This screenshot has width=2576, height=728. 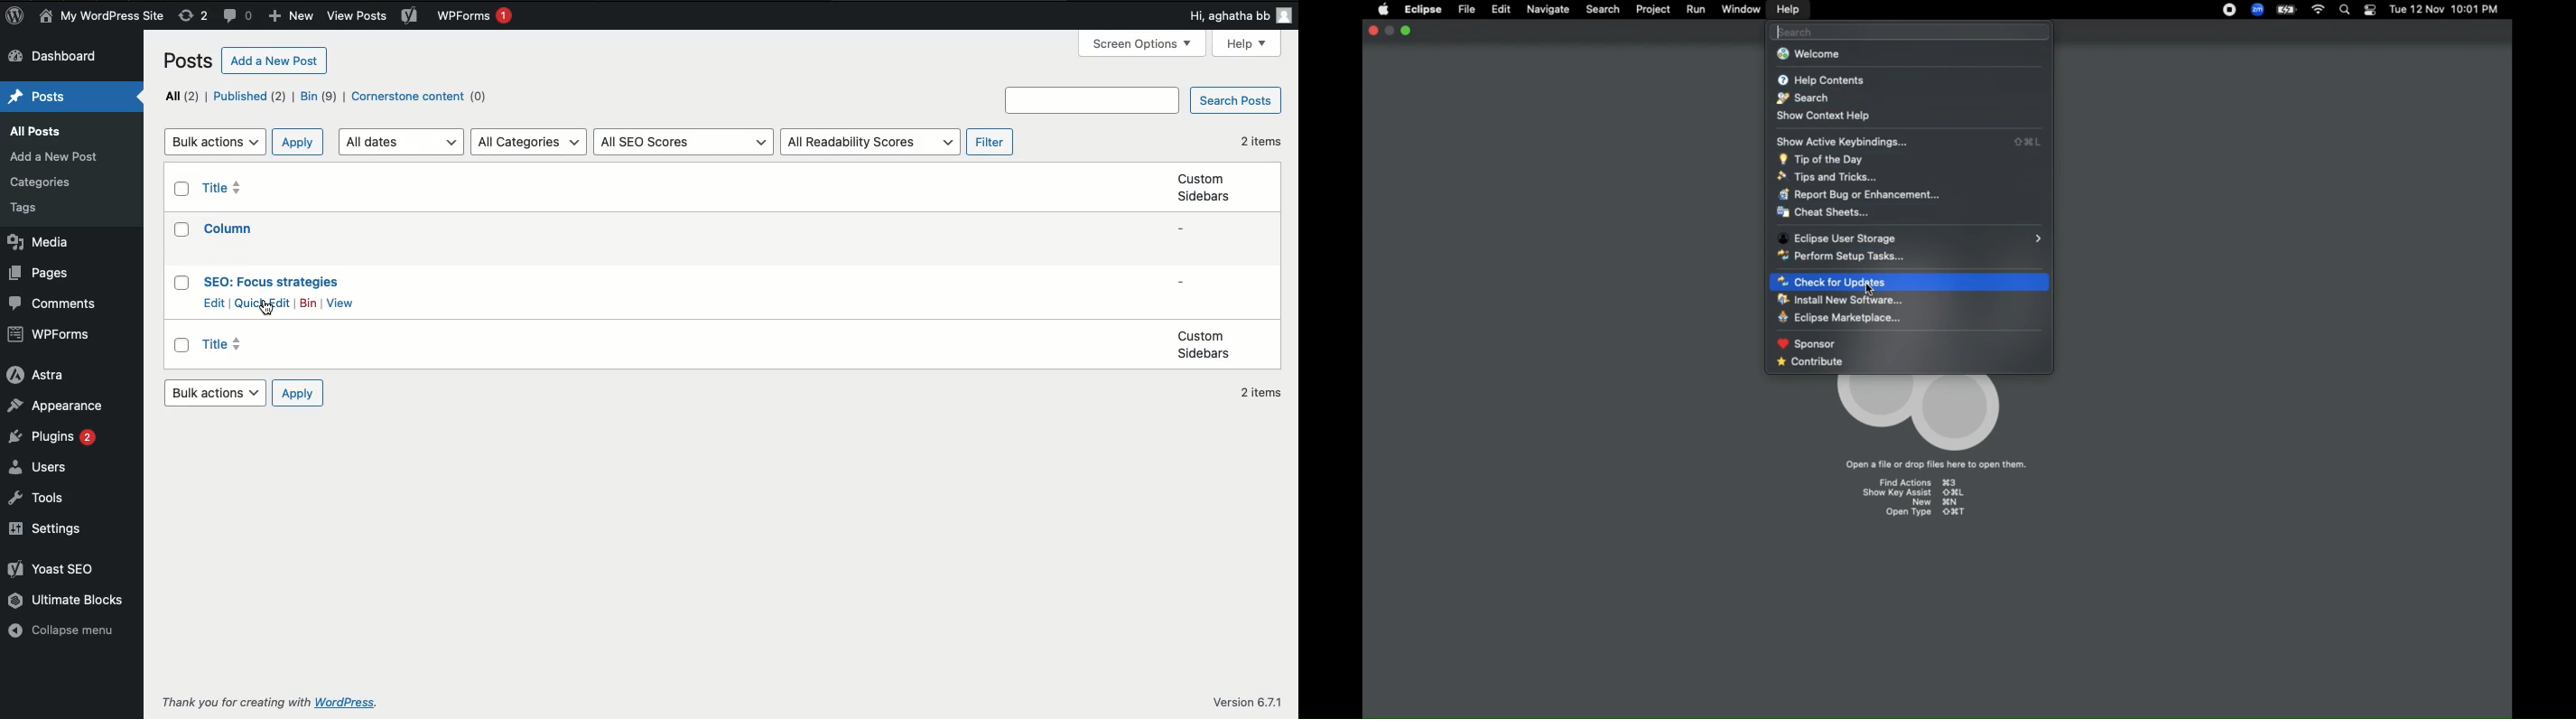 What do you see at coordinates (236, 702) in the screenshot?
I see `Thank you for creating with WordPress` at bounding box center [236, 702].